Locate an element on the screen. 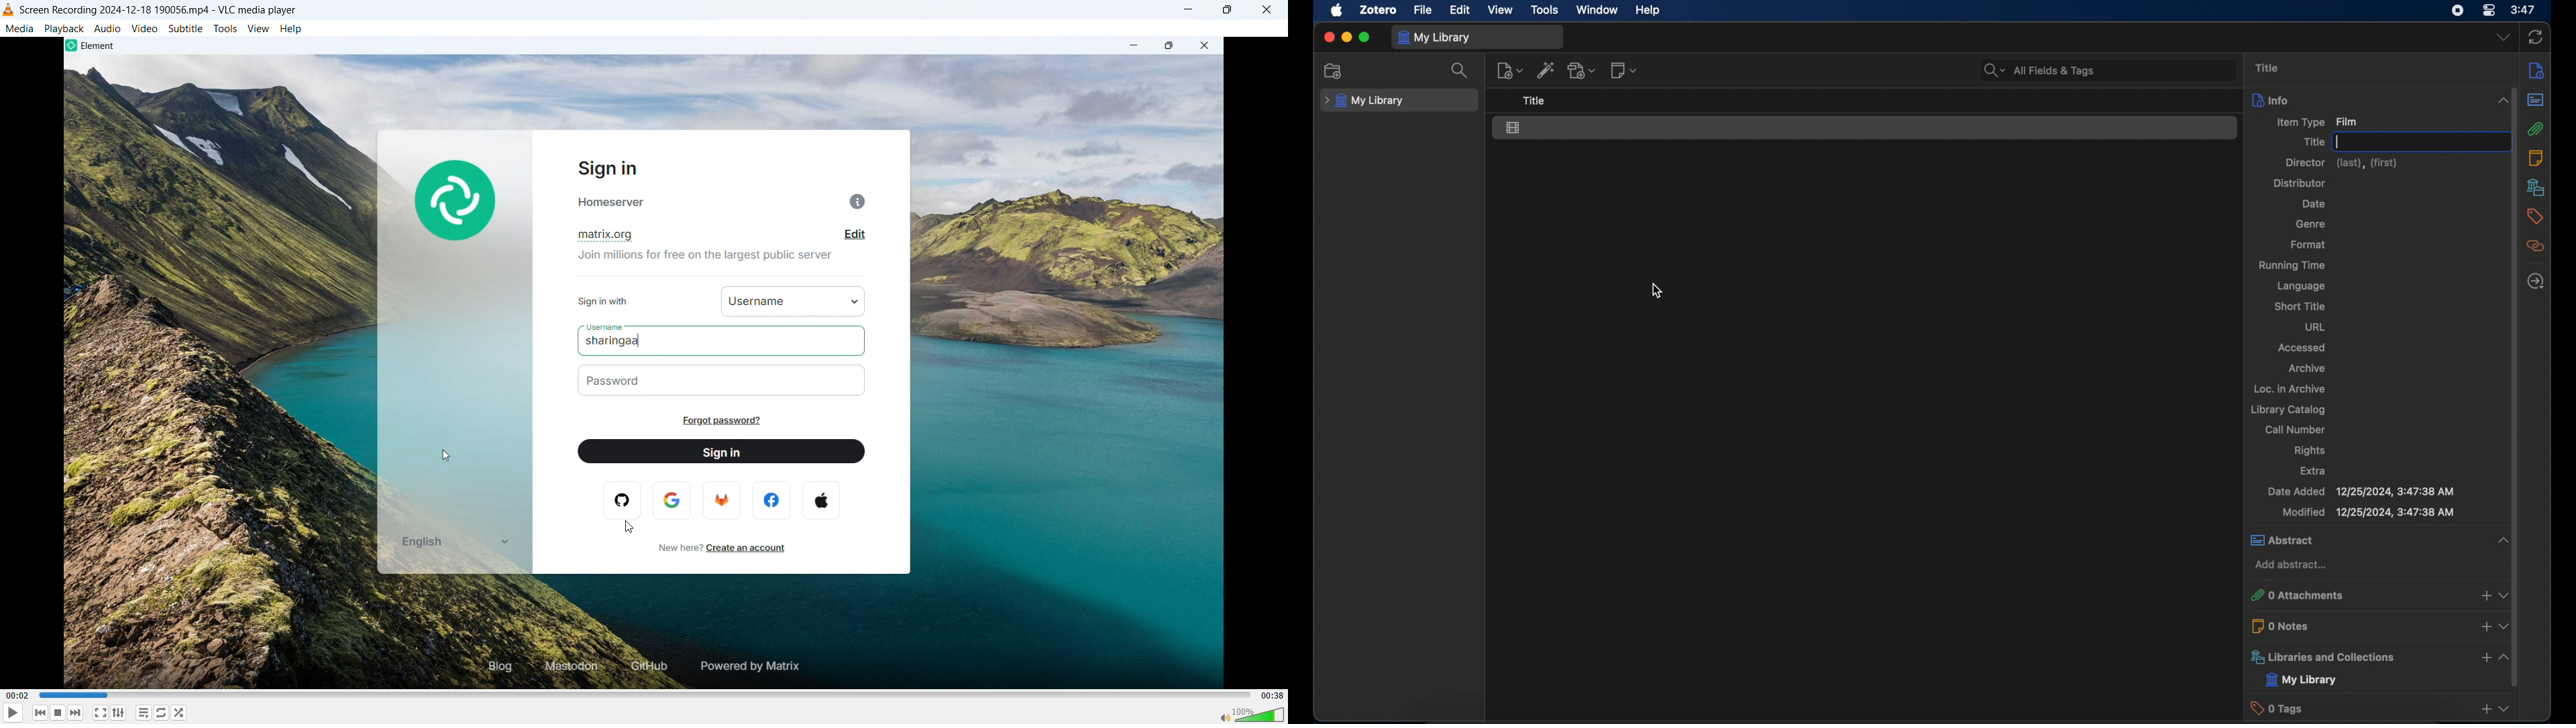 The height and width of the screenshot is (728, 2576). stop playback is located at coordinates (58, 713).